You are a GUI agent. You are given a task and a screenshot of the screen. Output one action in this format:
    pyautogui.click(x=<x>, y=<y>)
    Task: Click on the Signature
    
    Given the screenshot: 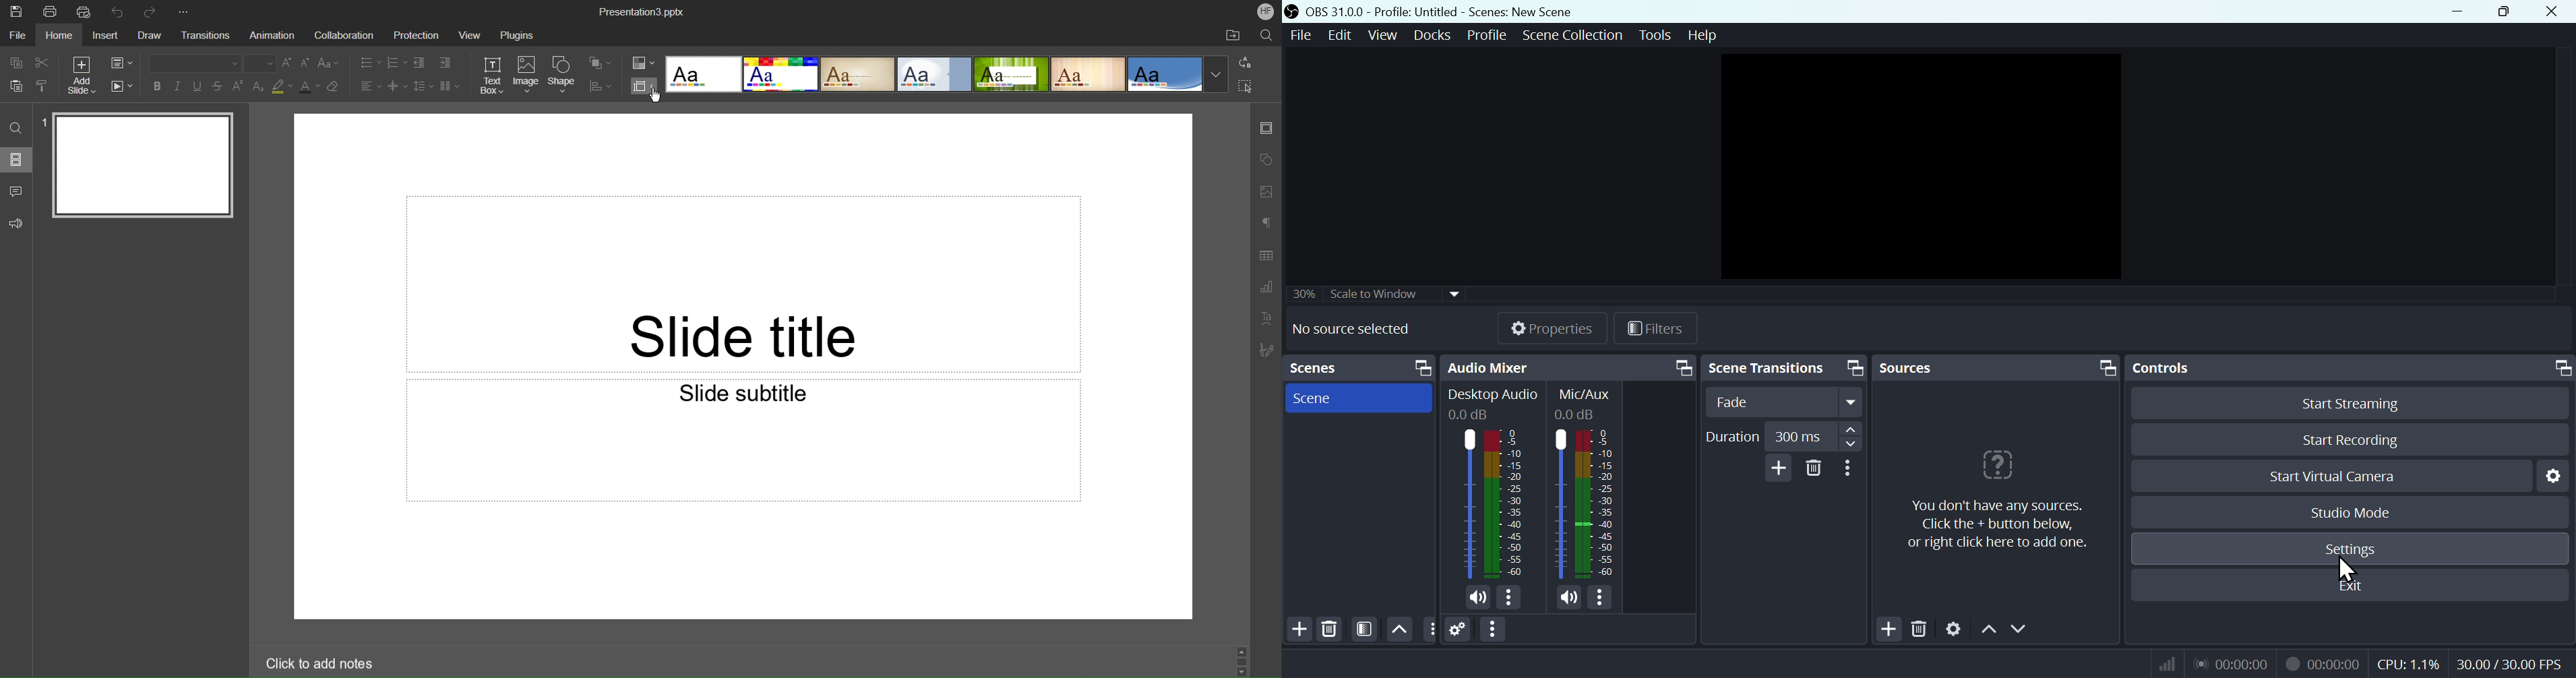 What is the action you would take?
    pyautogui.click(x=1266, y=350)
    